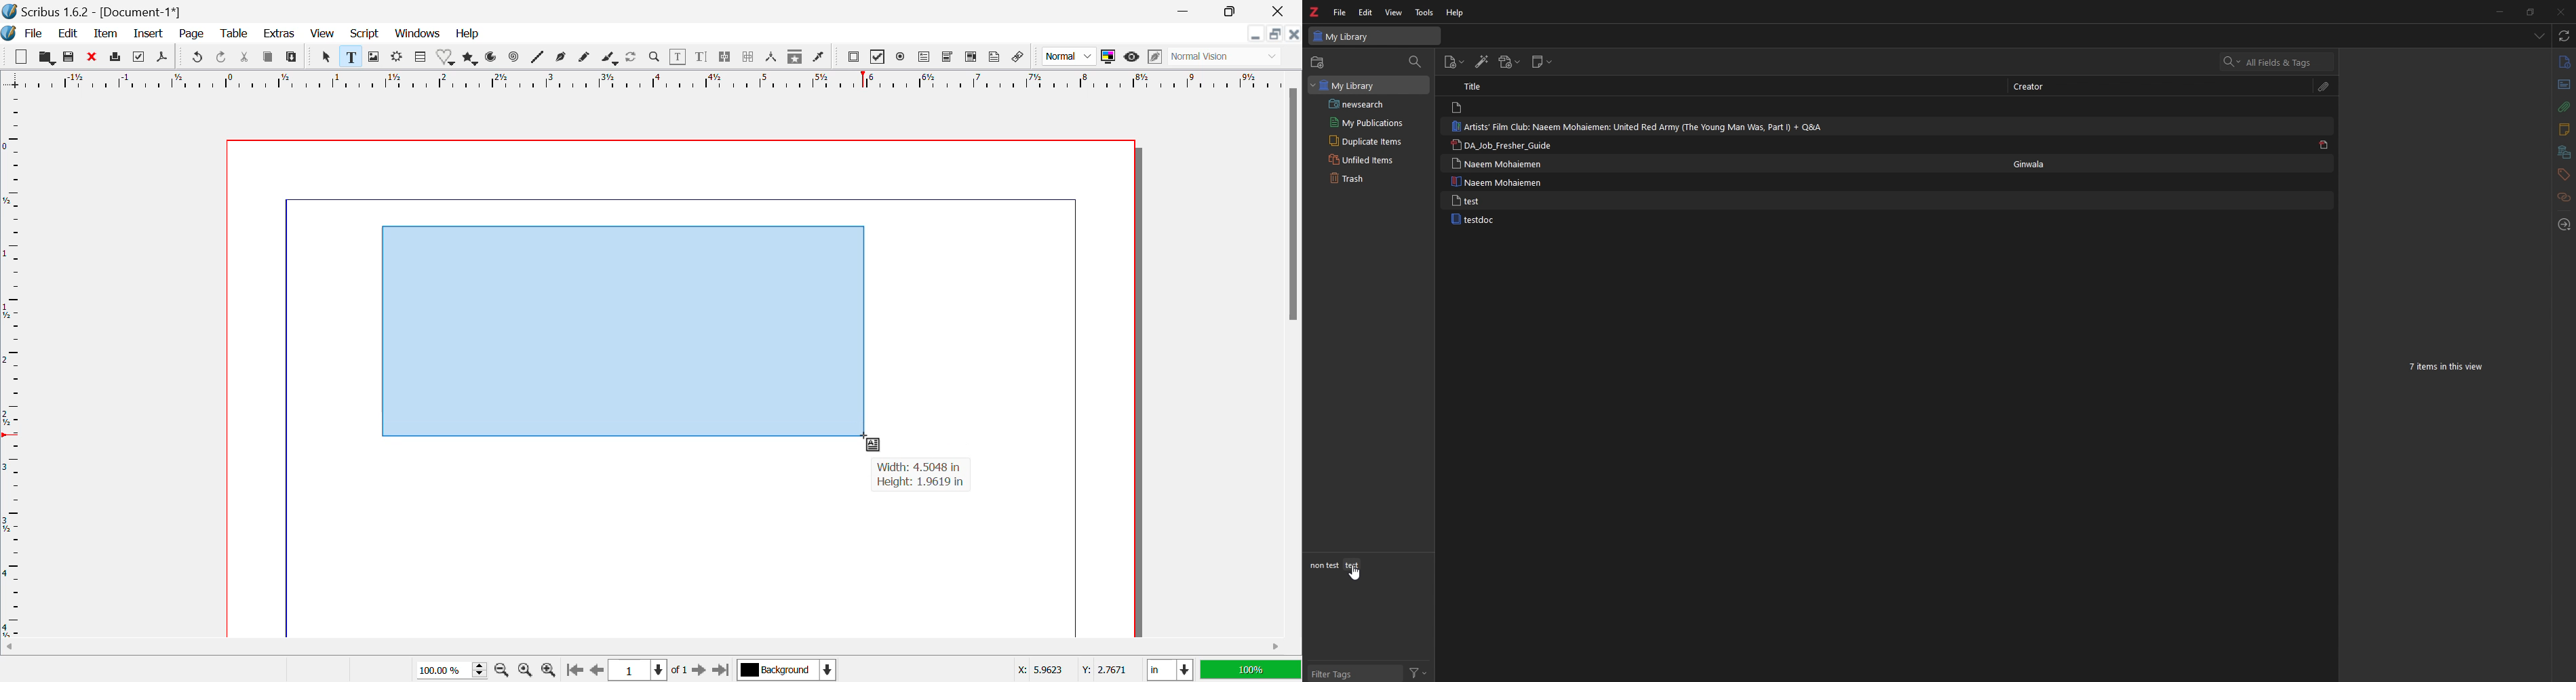 Image resolution: width=2576 pixels, height=700 pixels. Describe the element at coordinates (1351, 566) in the screenshot. I see `test` at that location.